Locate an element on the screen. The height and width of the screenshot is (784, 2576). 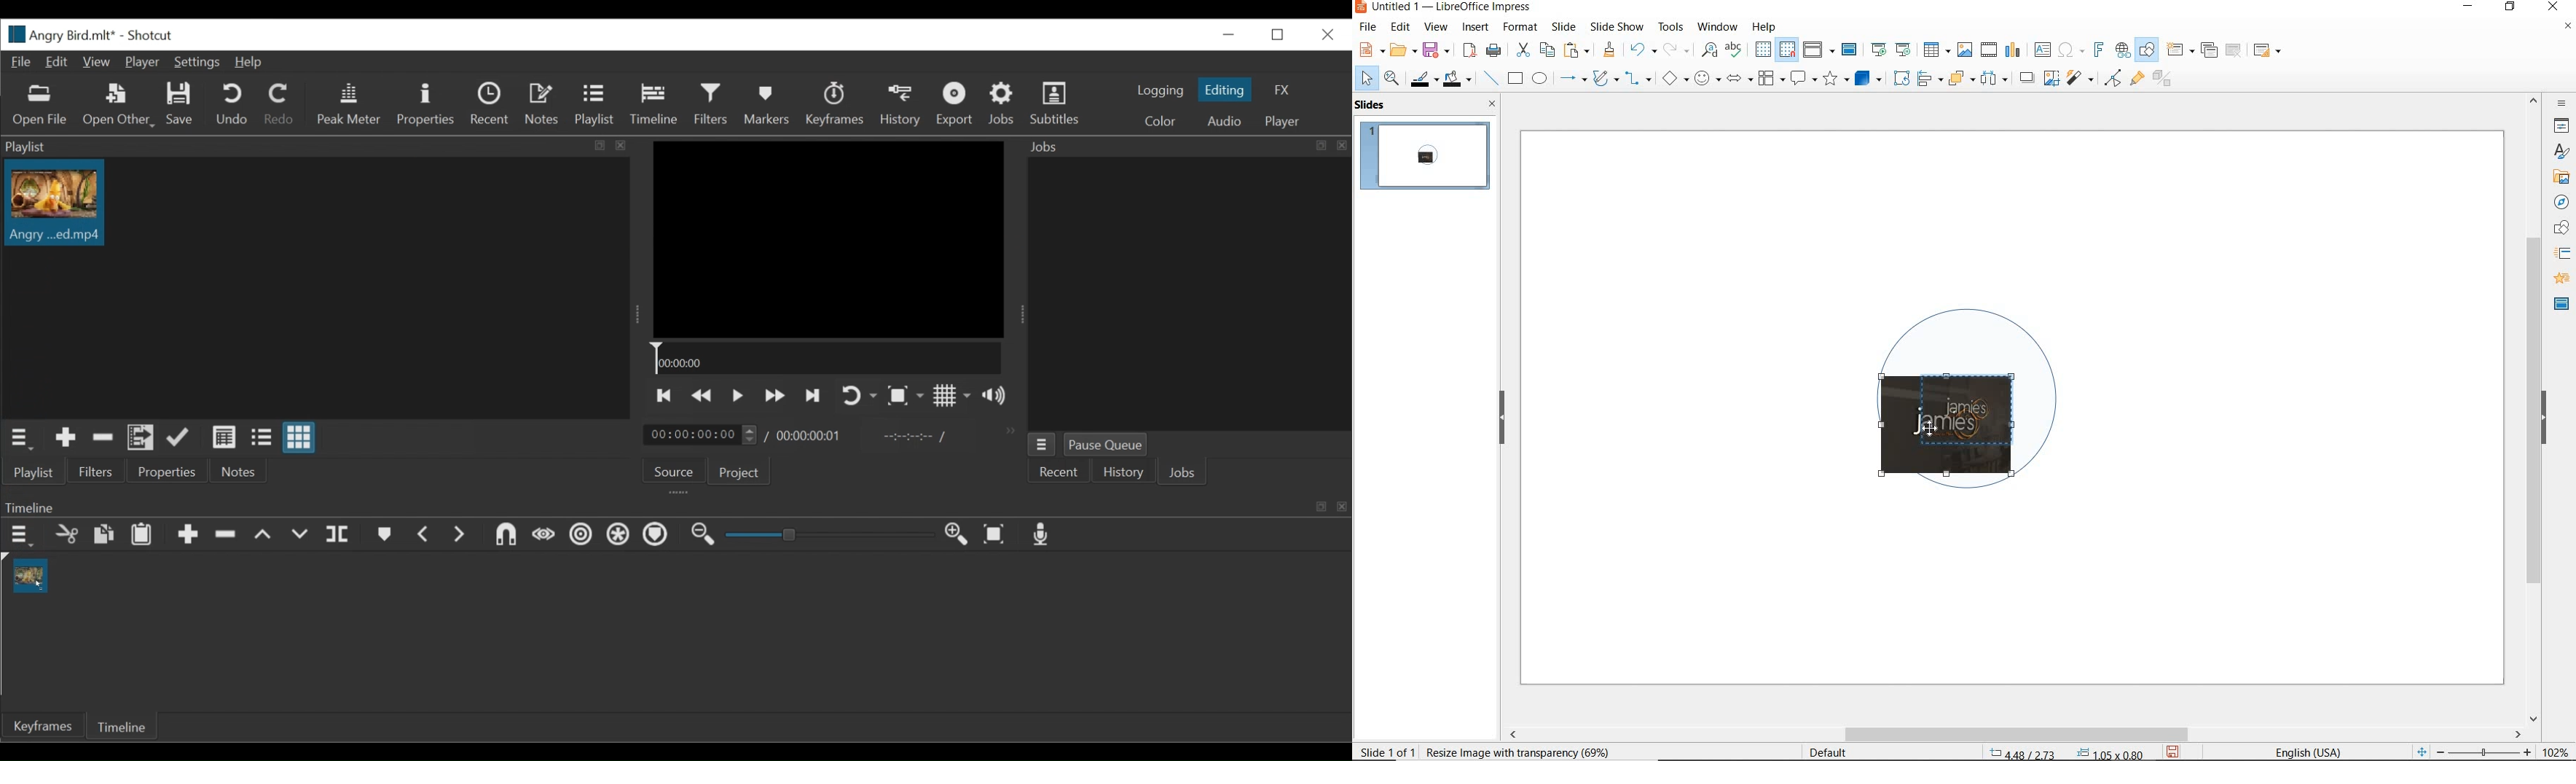
Undo is located at coordinates (232, 104).